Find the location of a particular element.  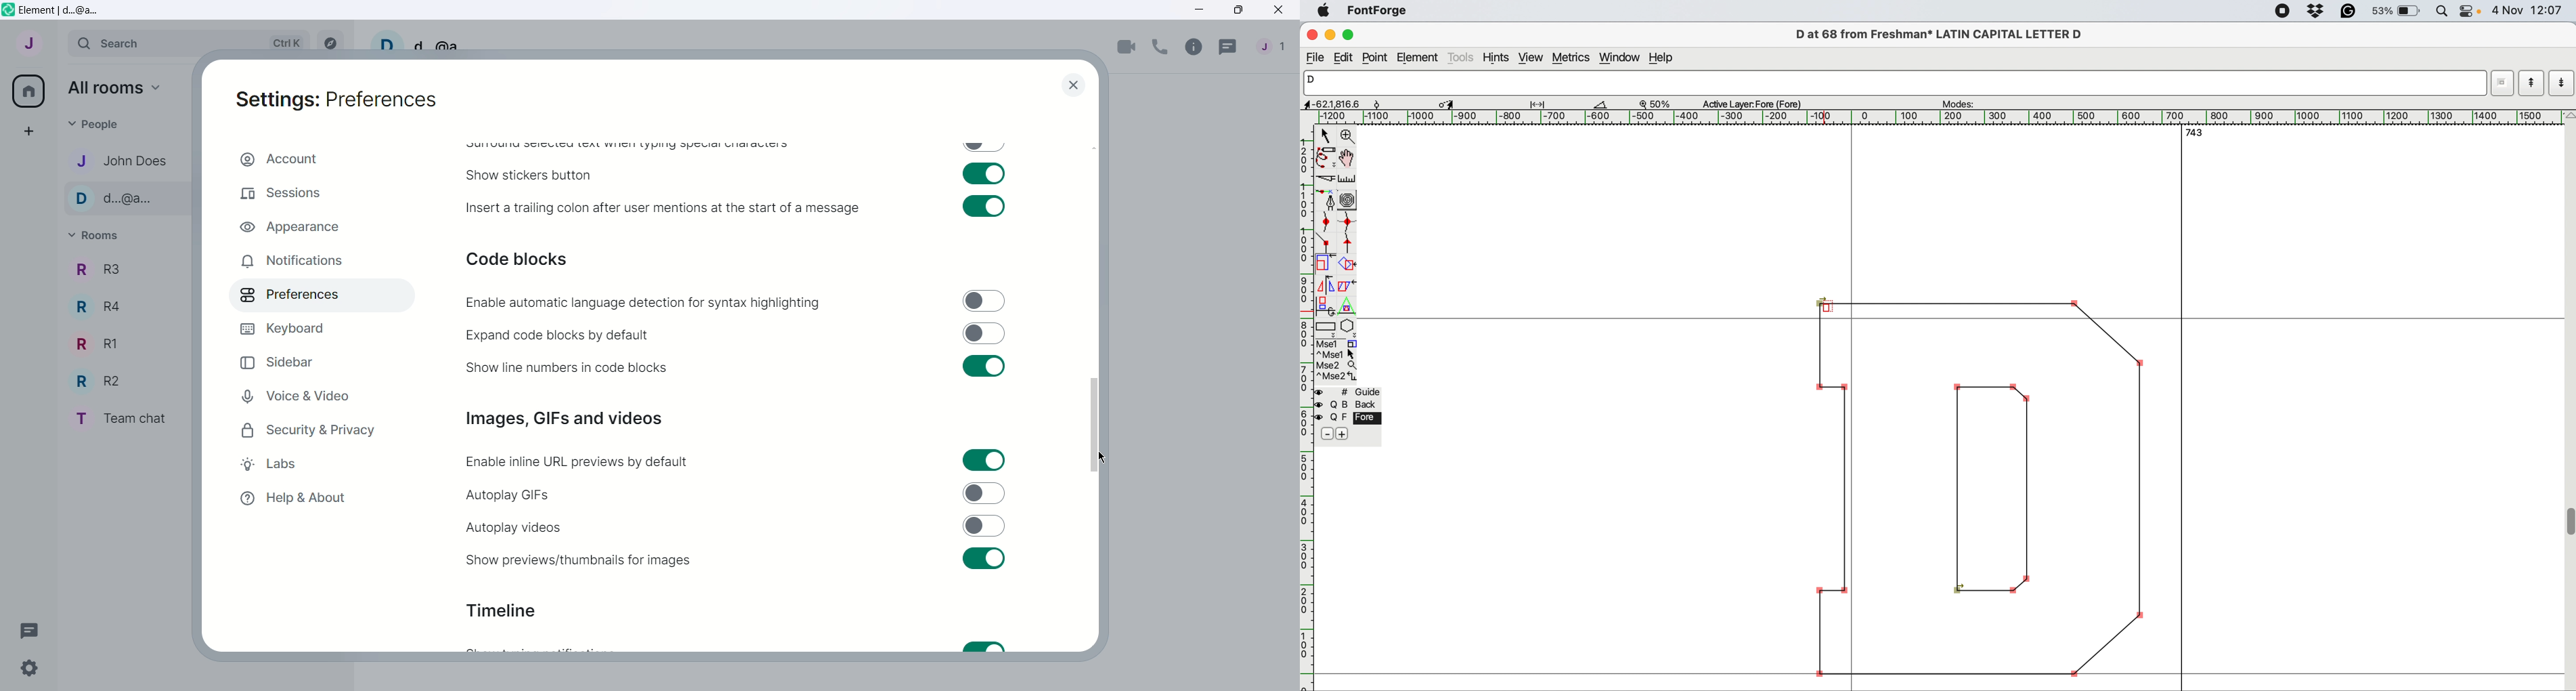

Quick Settings is located at coordinates (29, 669).